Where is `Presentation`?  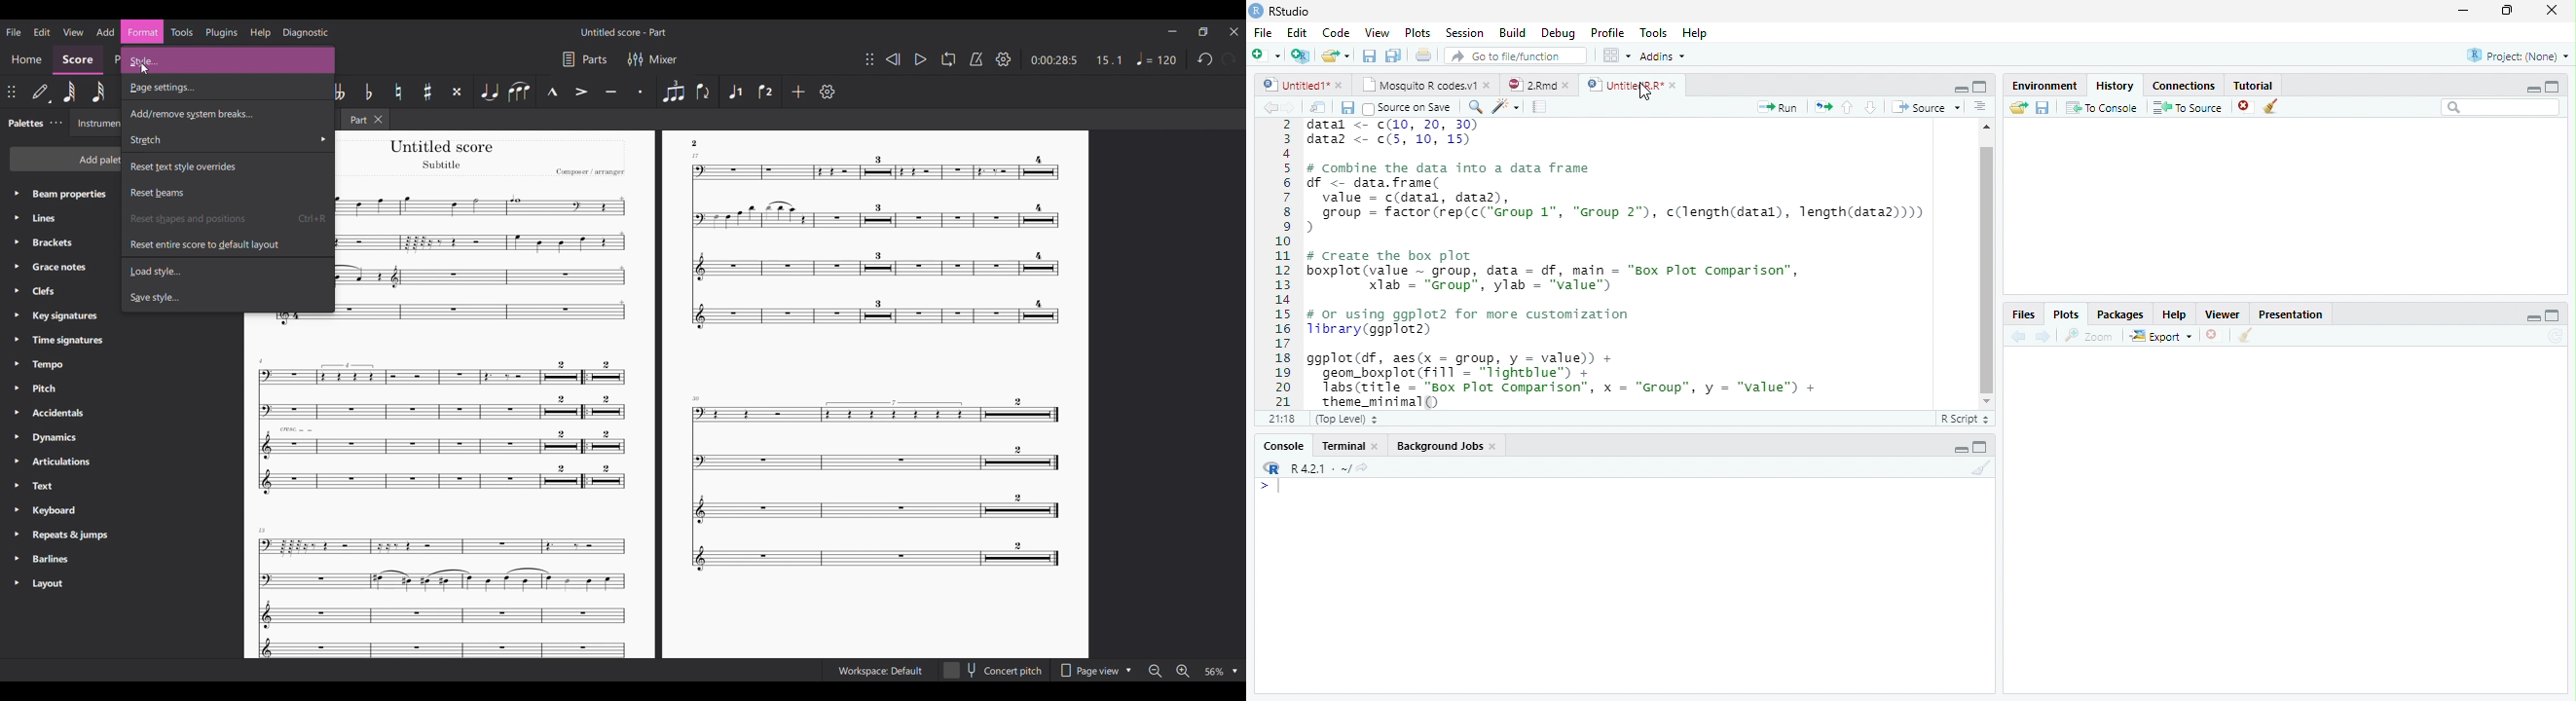 Presentation is located at coordinates (2290, 314).